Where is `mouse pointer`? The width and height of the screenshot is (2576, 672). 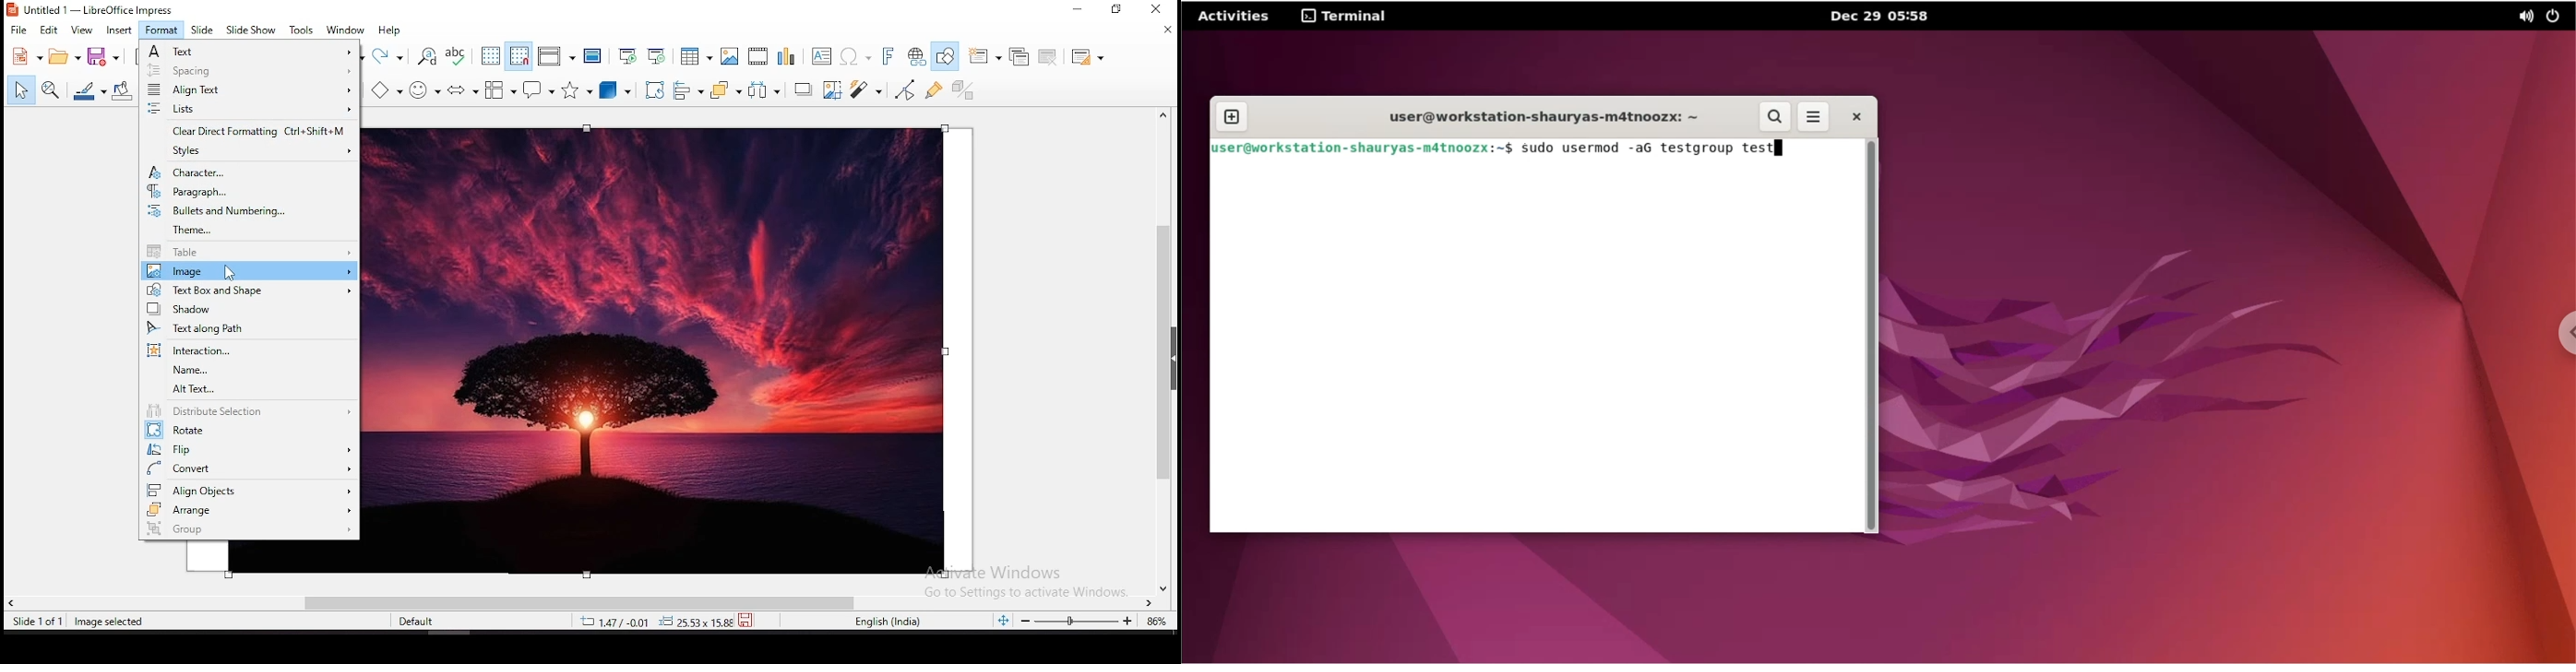 mouse pointer is located at coordinates (229, 274).